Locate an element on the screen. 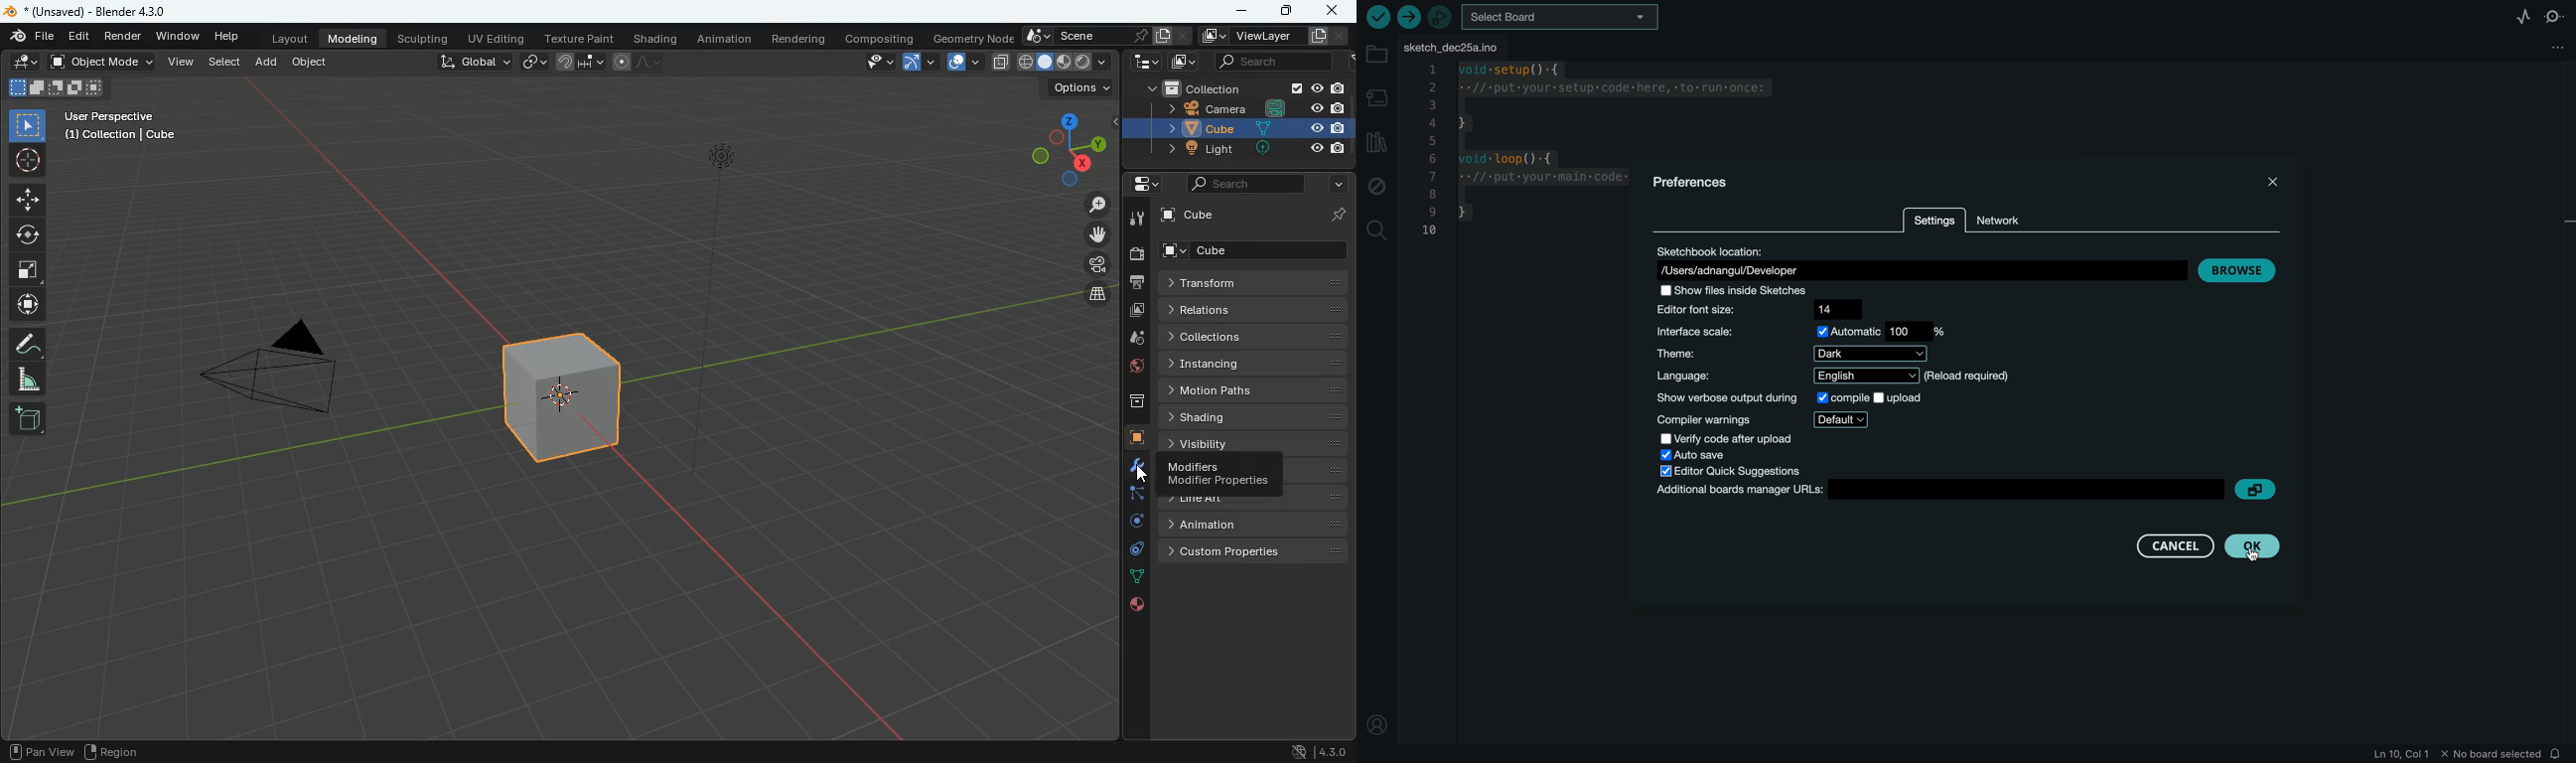 This screenshot has width=2576, height=784. control is located at coordinates (1127, 550).